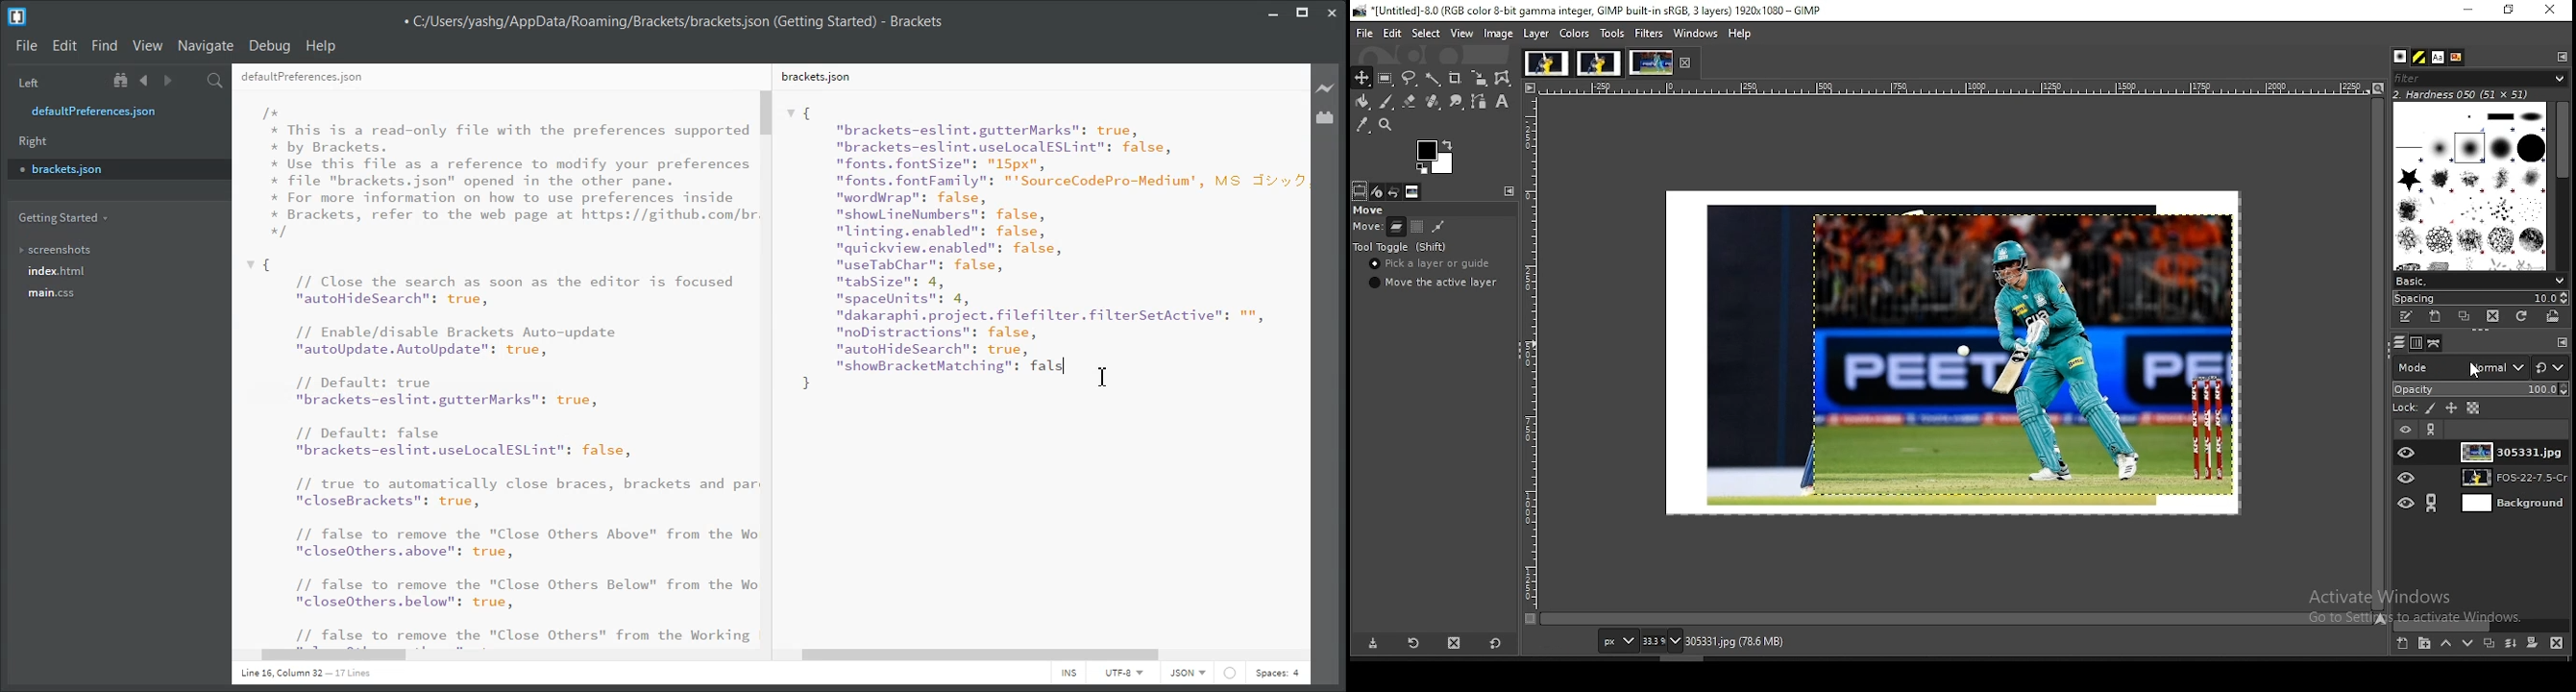  What do you see at coordinates (2432, 503) in the screenshot?
I see `link` at bounding box center [2432, 503].